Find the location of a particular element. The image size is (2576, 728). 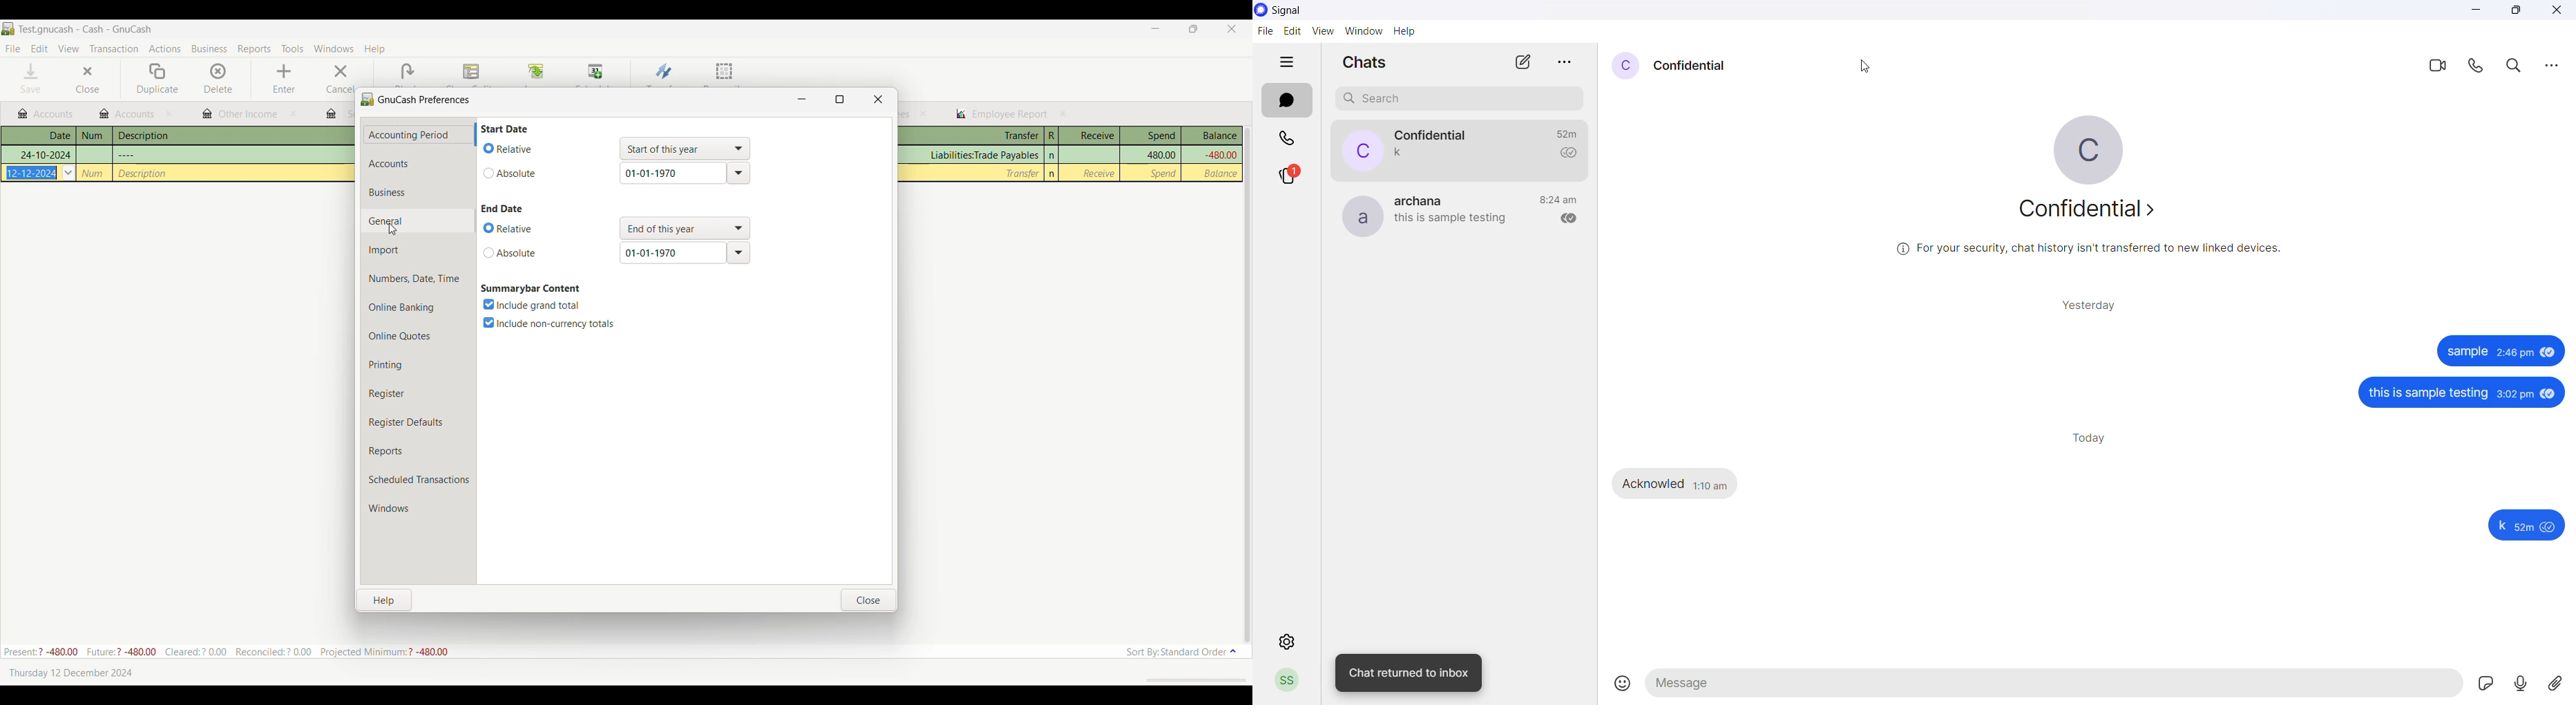

Business is located at coordinates (418, 192).